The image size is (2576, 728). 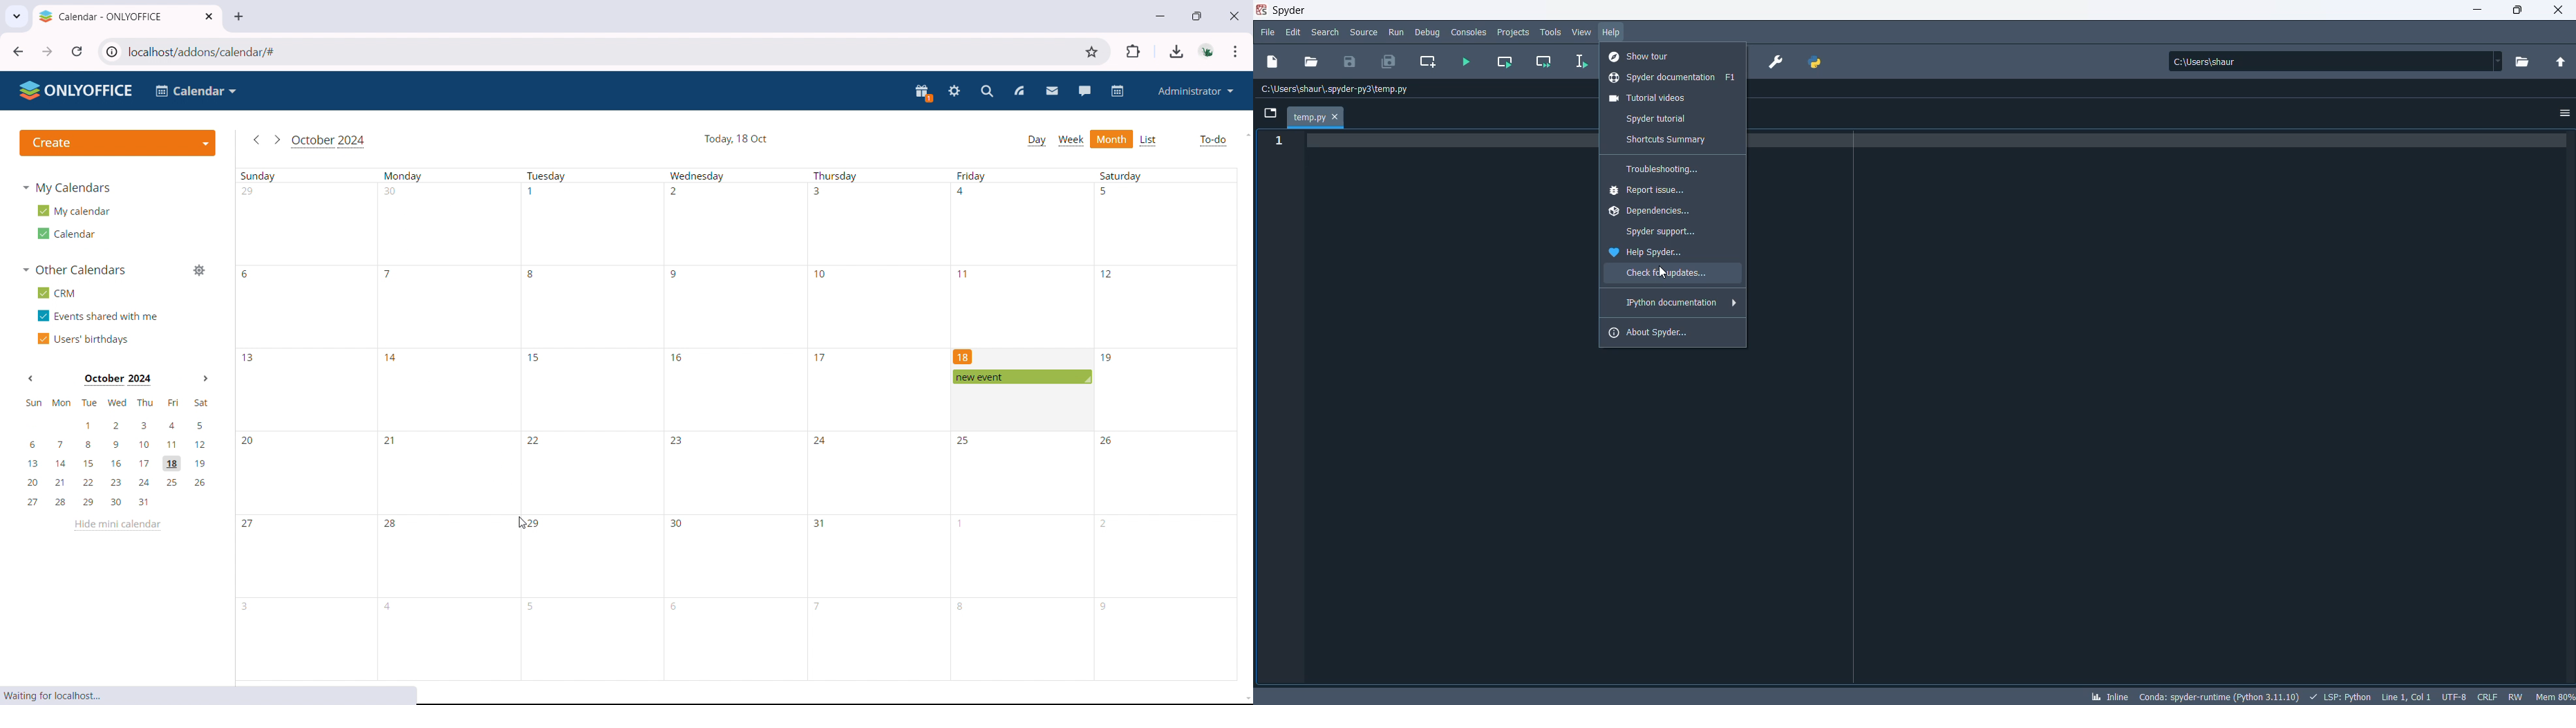 I want to click on close, so click(x=2558, y=11).